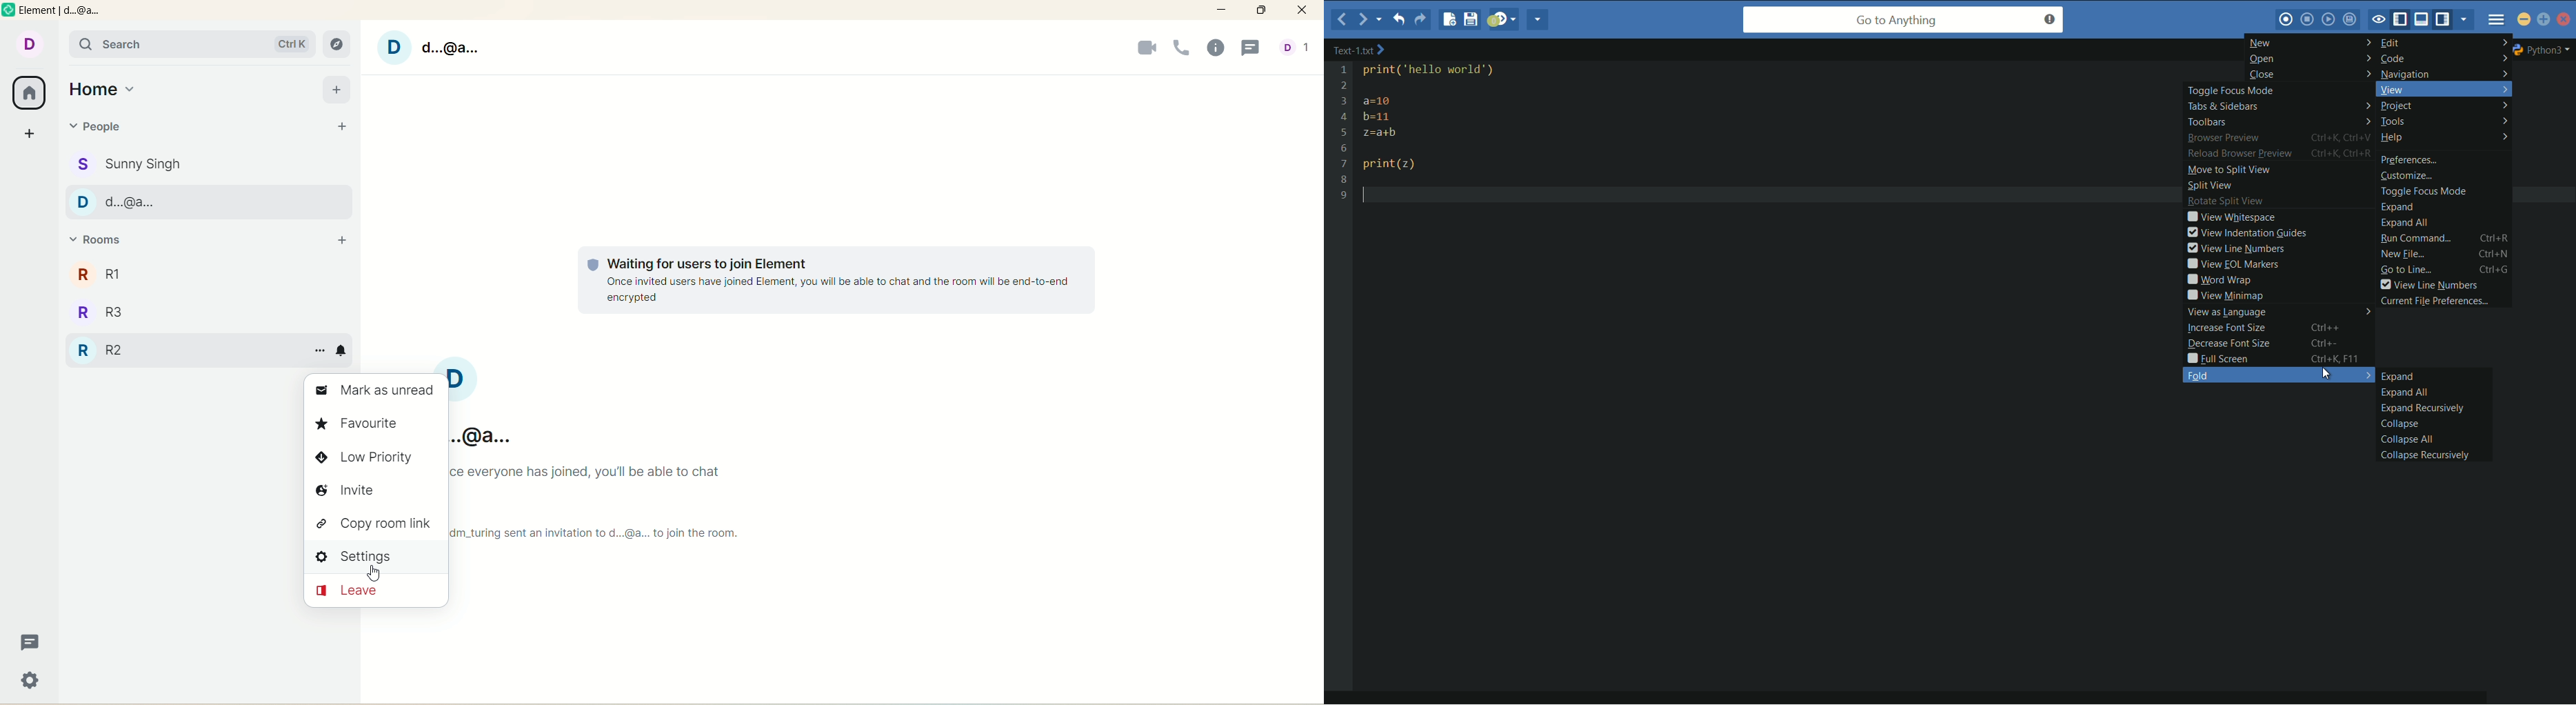 This screenshot has width=2576, height=728. I want to click on jump to next syntax checking result, so click(1503, 21).